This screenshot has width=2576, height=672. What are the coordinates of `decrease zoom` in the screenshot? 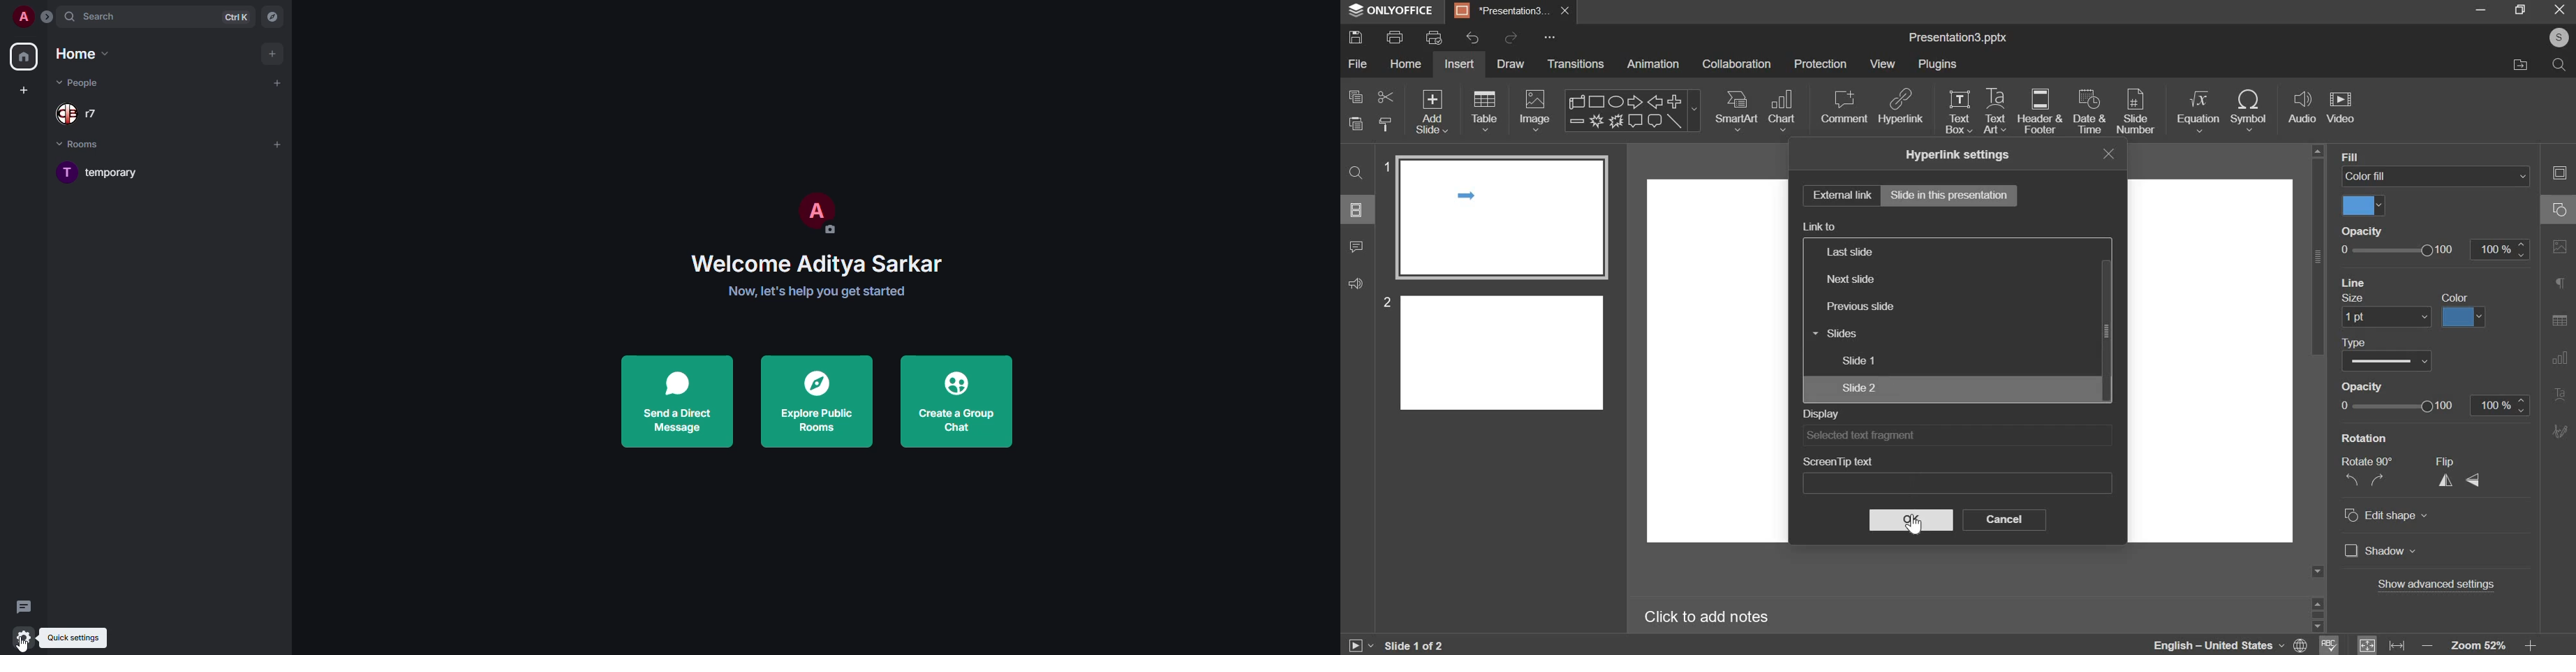 It's located at (2428, 646).